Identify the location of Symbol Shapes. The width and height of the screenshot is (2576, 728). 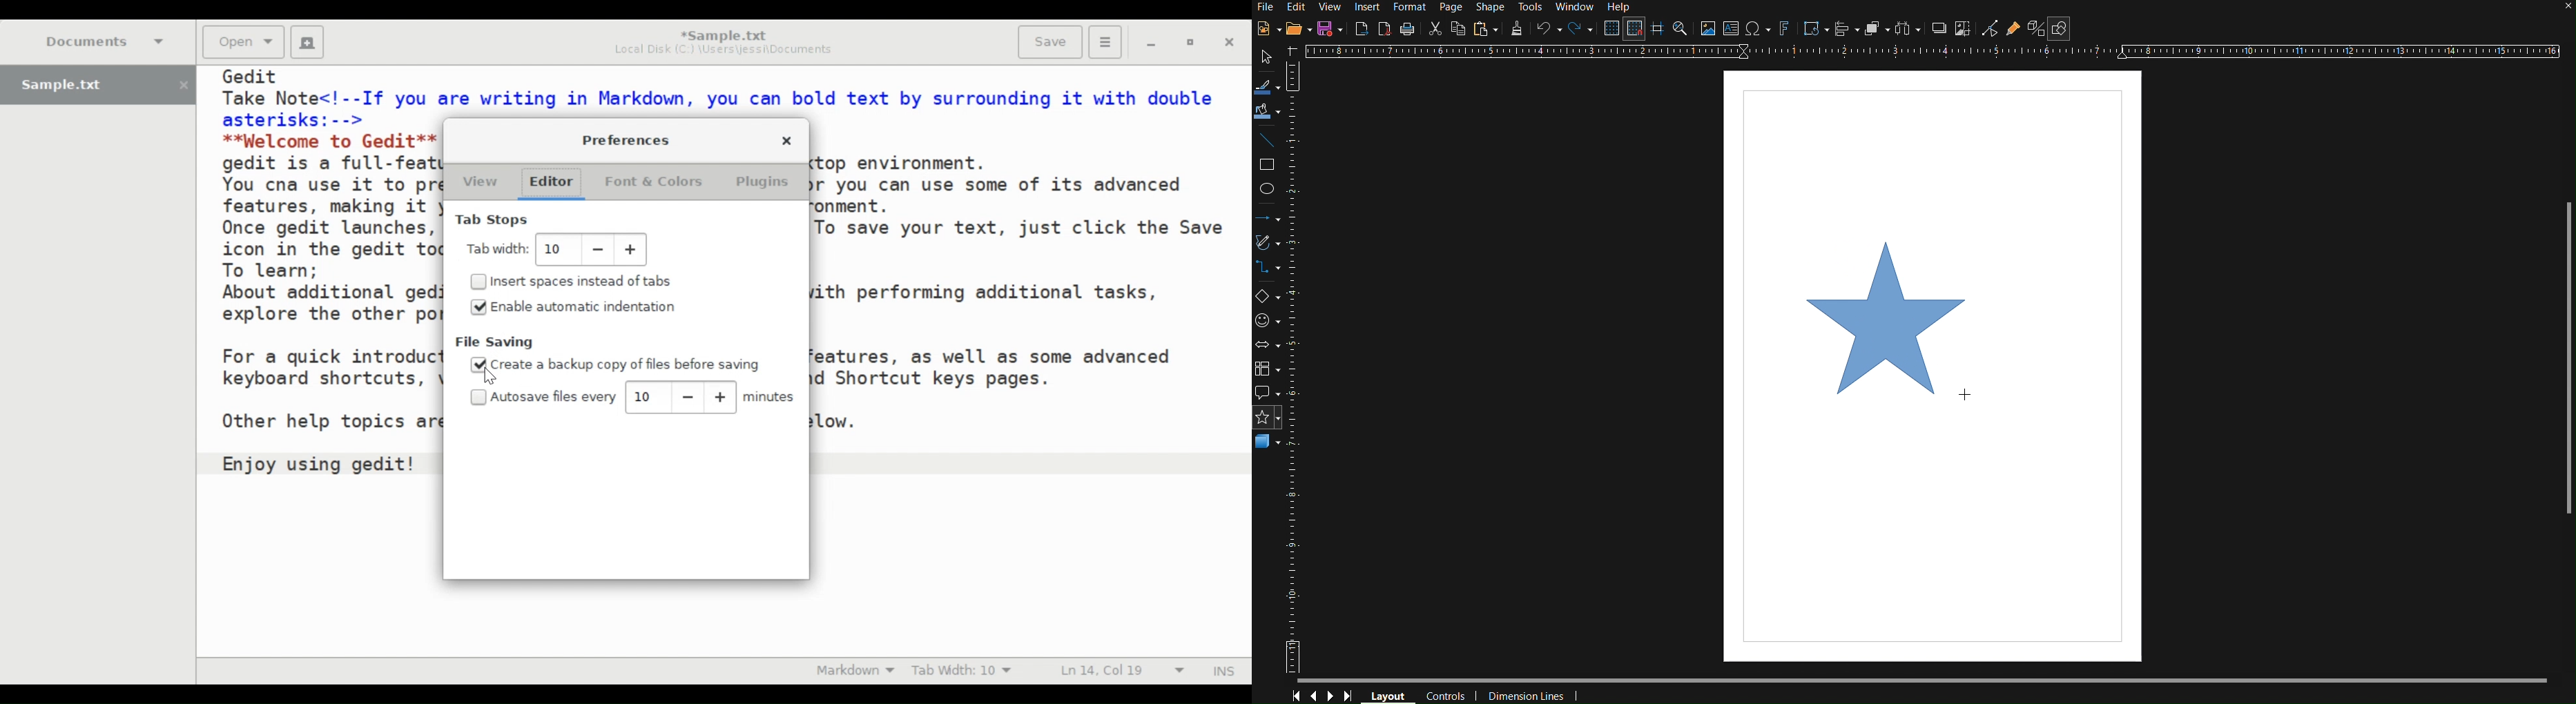
(1270, 322).